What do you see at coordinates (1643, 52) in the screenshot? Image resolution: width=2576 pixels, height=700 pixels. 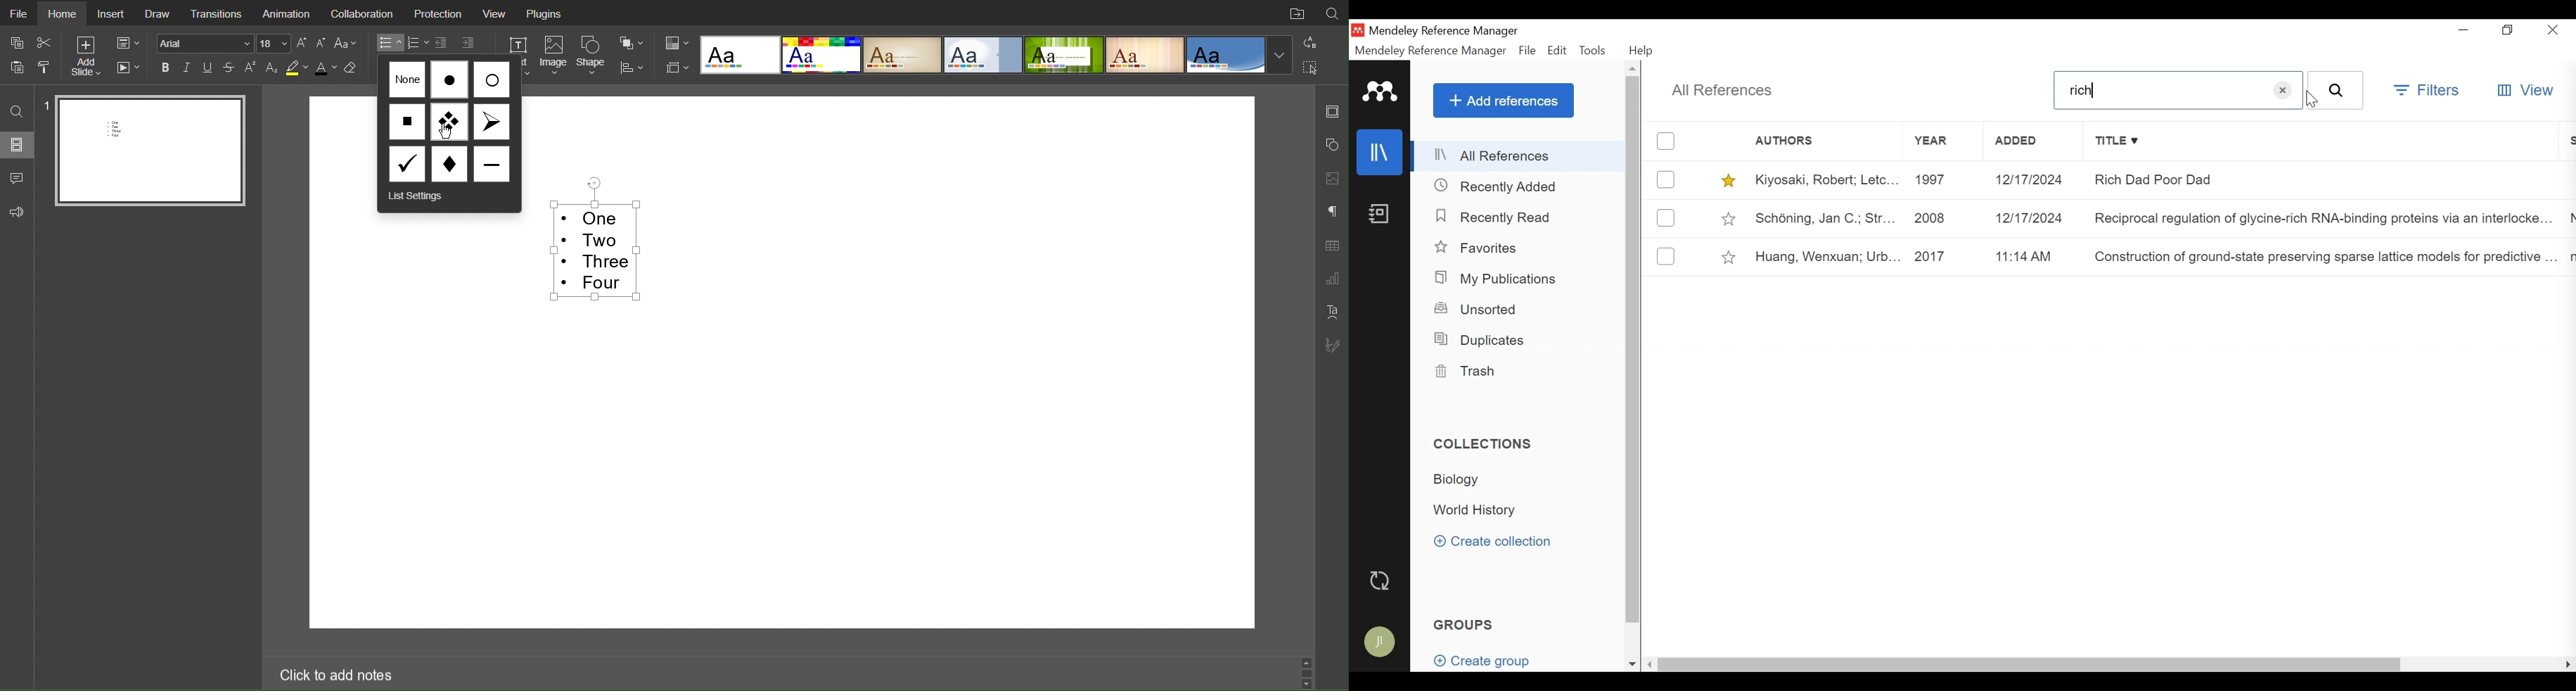 I see `Help` at bounding box center [1643, 52].